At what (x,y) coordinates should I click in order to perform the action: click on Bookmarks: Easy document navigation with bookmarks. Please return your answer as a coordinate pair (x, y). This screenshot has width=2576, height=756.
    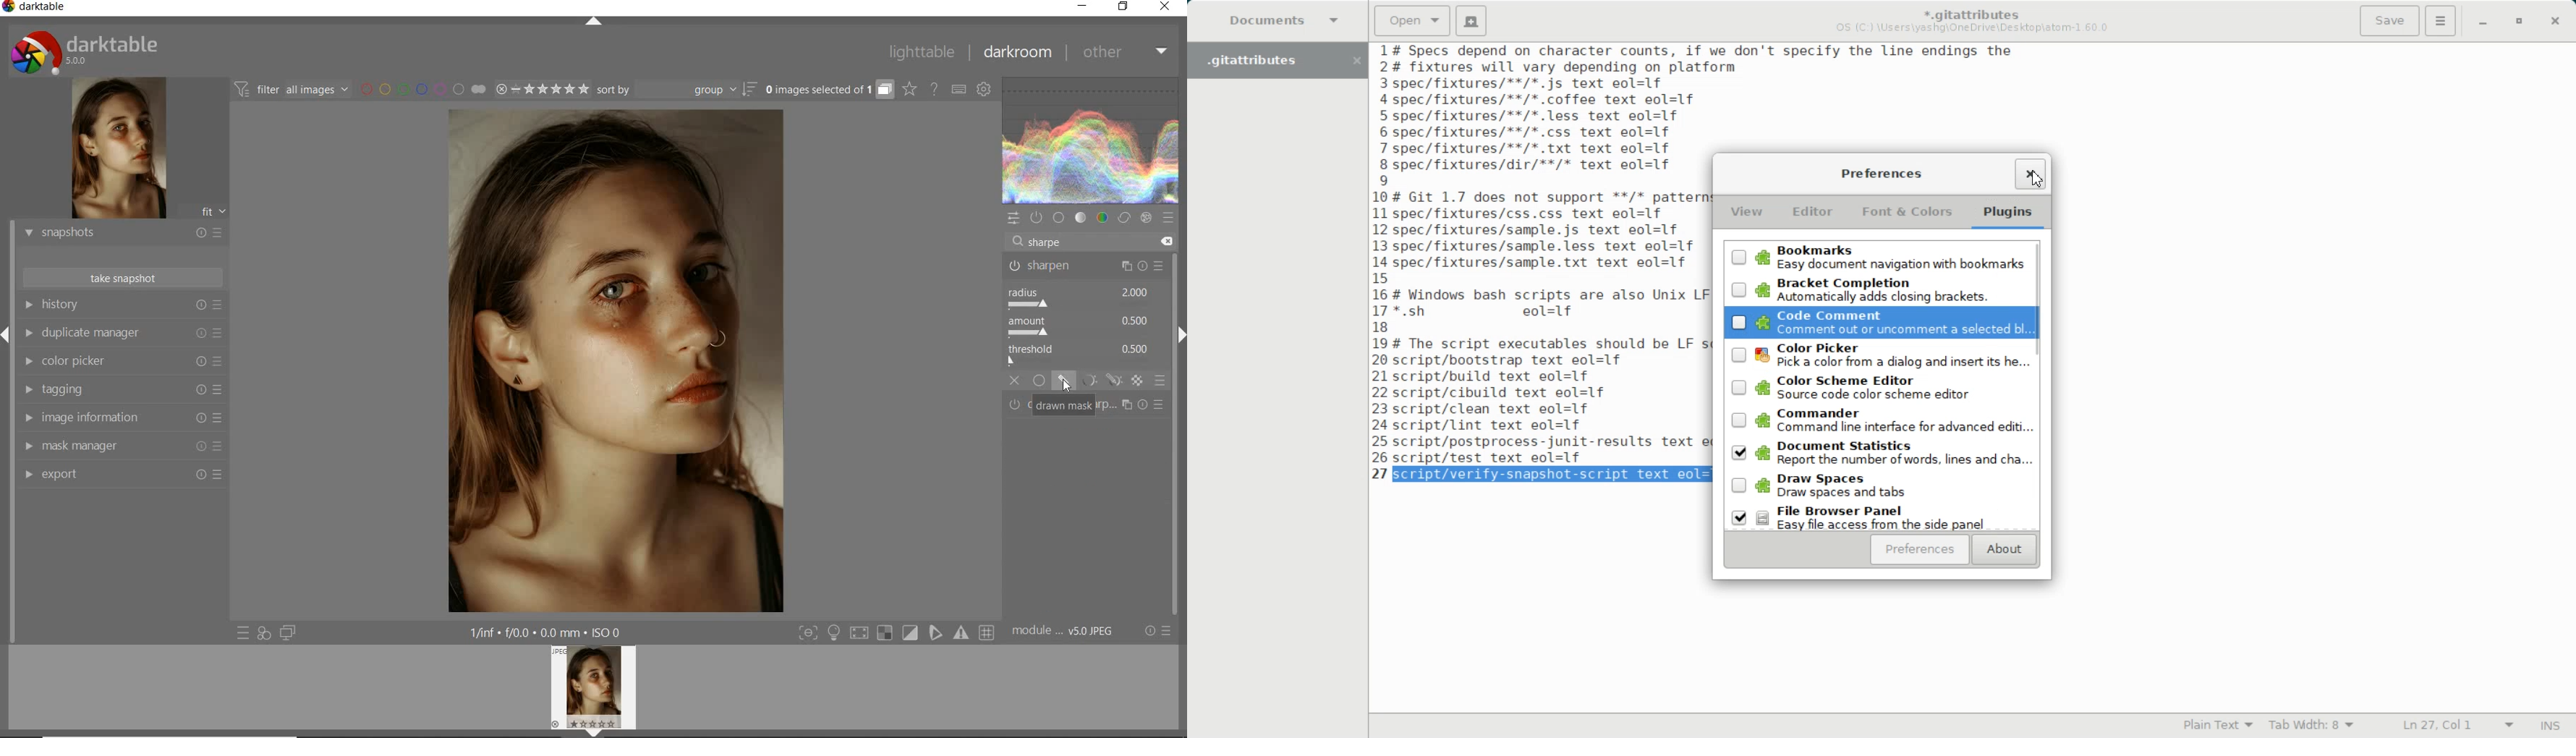
    Looking at the image, I should click on (1875, 256).